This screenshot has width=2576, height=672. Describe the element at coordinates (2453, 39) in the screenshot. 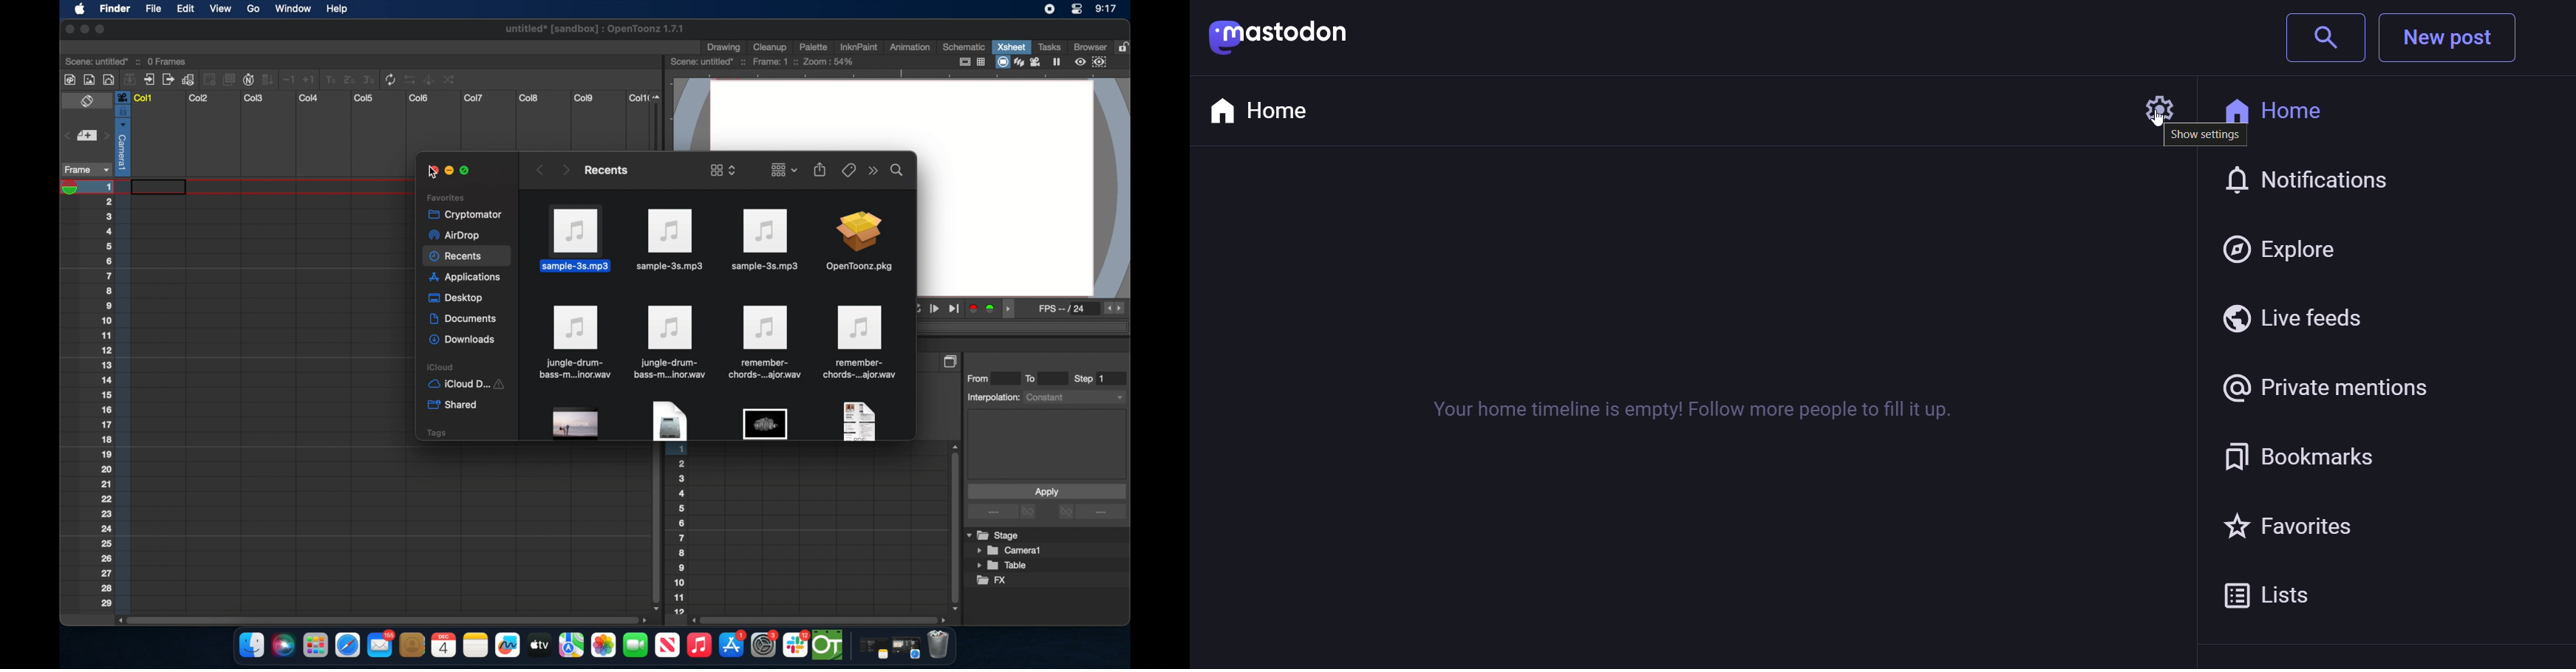

I see `new post` at that location.